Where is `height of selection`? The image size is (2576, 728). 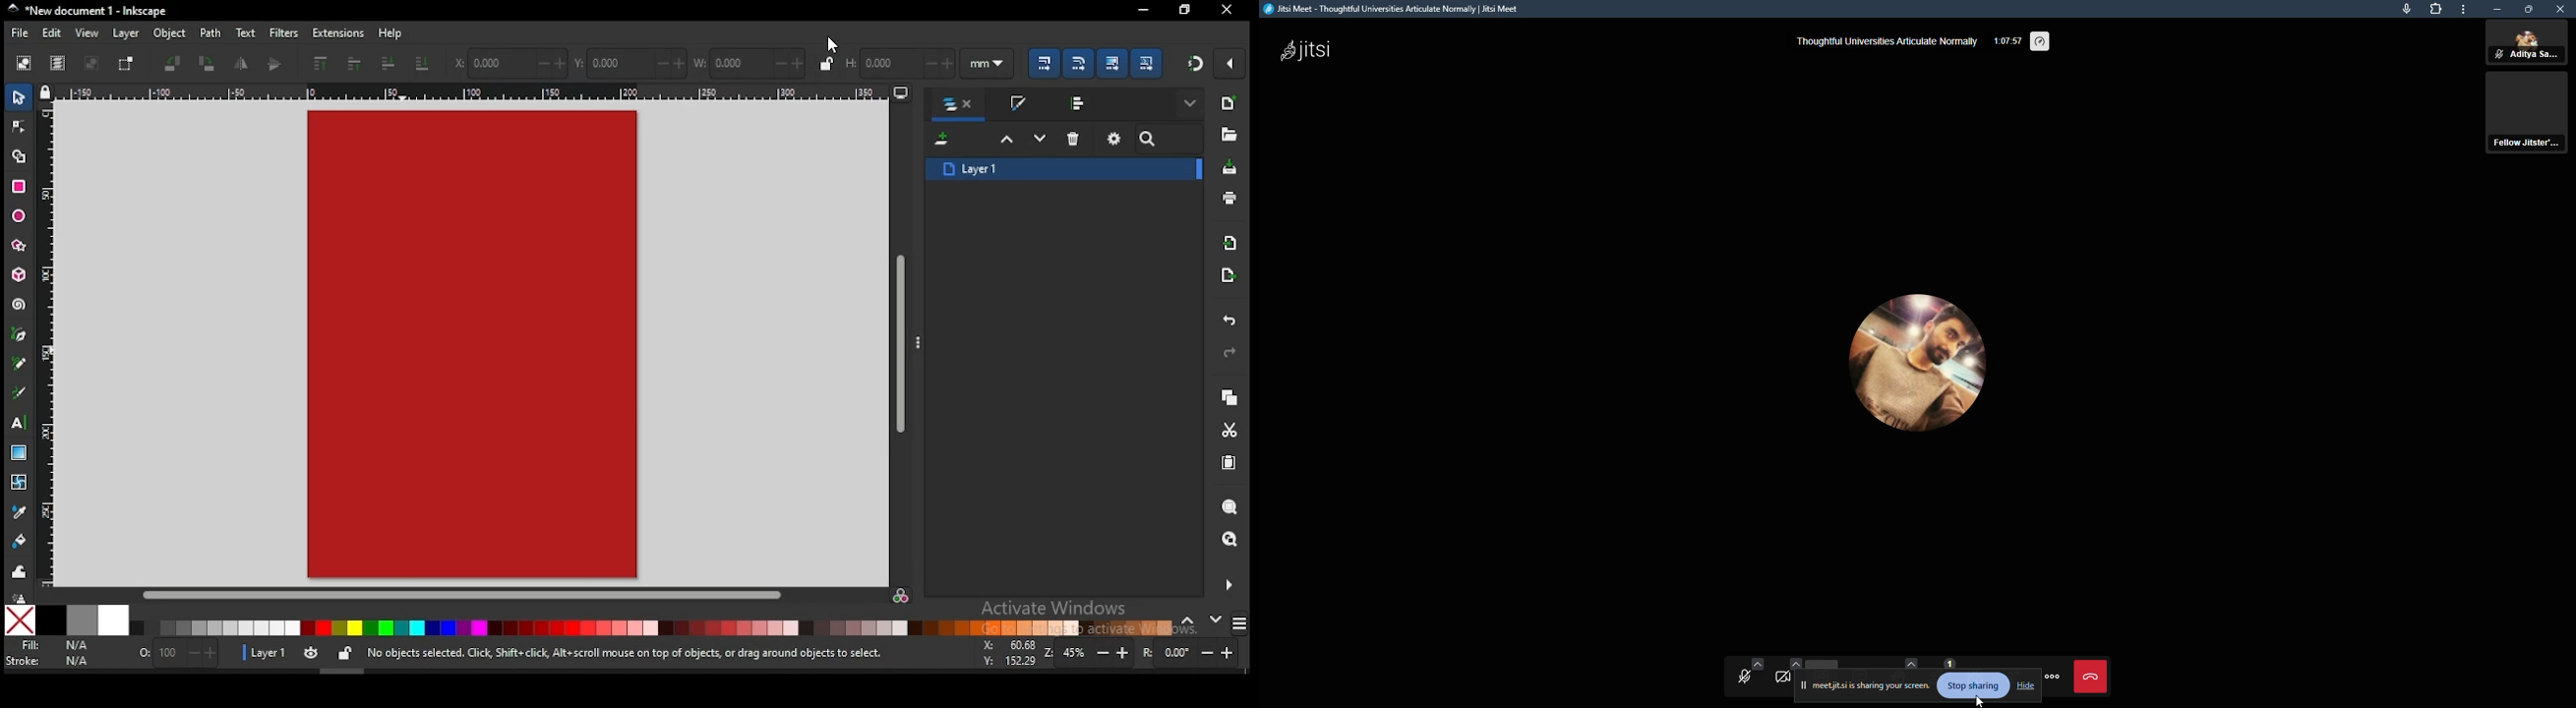 height of selection is located at coordinates (898, 61).